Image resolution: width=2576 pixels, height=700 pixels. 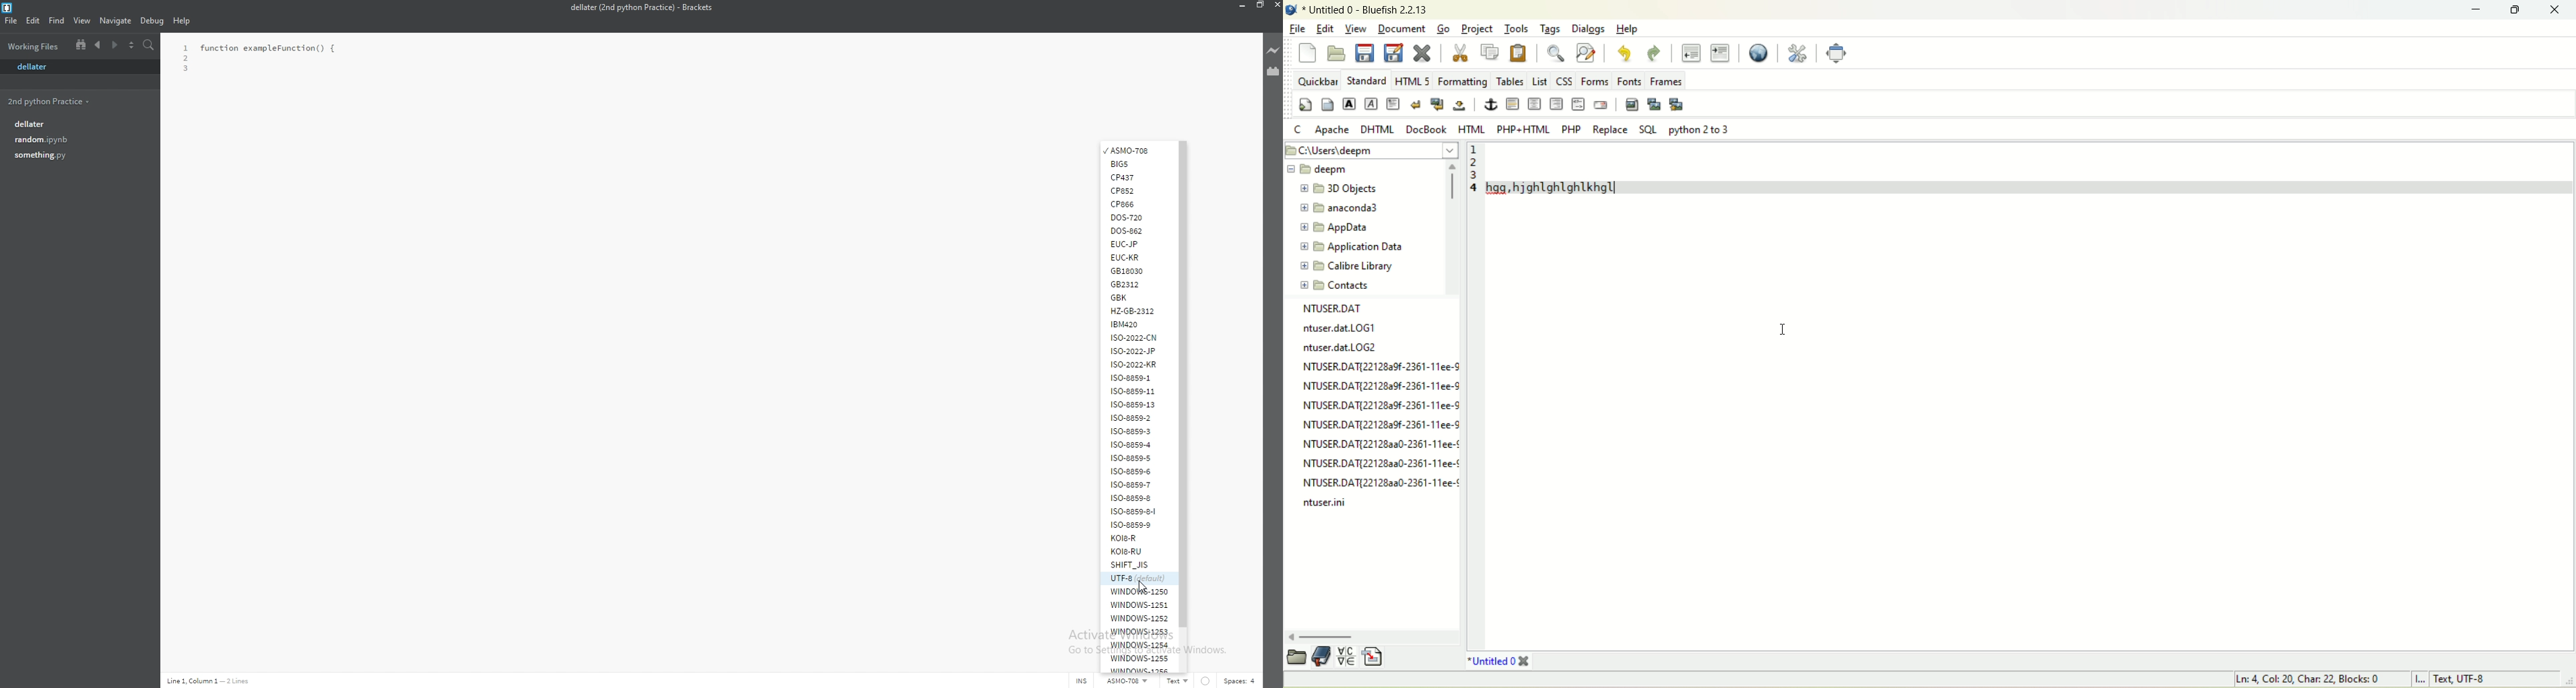 I want to click on paragraph, so click(x=1393, y=103).